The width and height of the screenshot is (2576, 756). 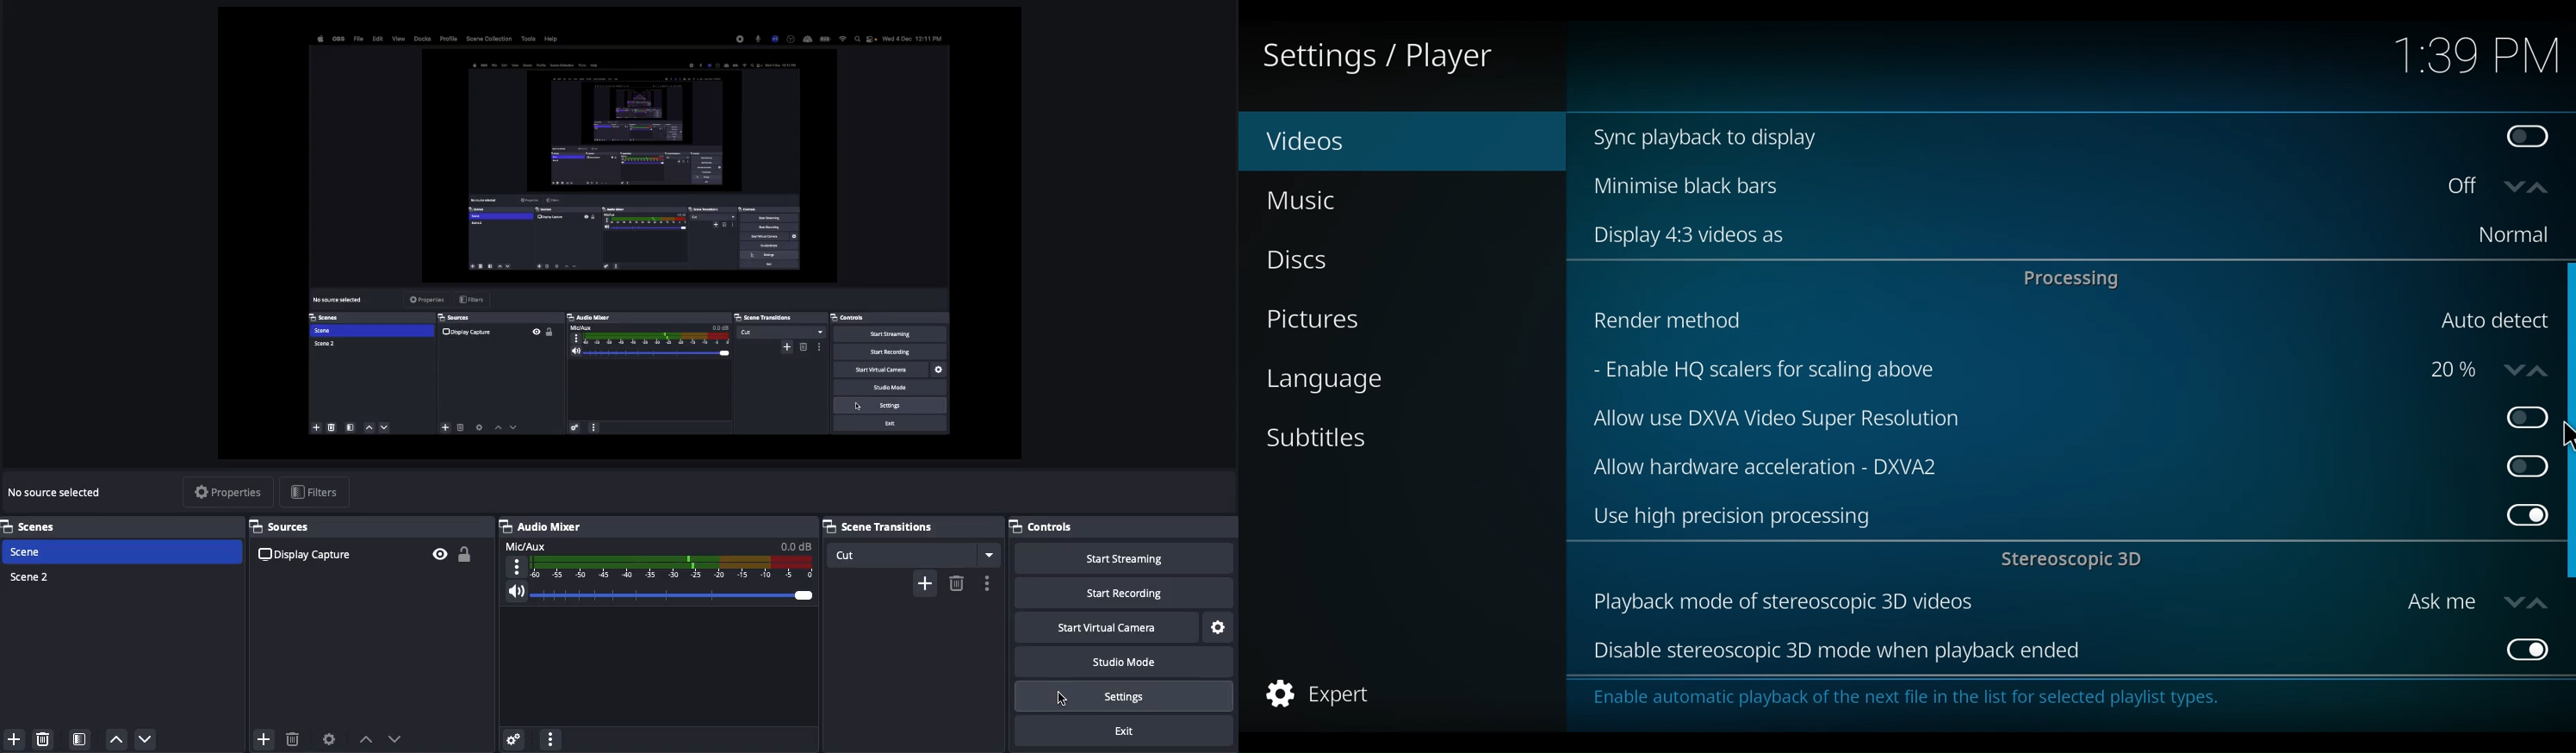 What do you see at coordinates (1104, 626) in the screenshot?
I see `Start virtual camera` at bounding box center [1104, 626].